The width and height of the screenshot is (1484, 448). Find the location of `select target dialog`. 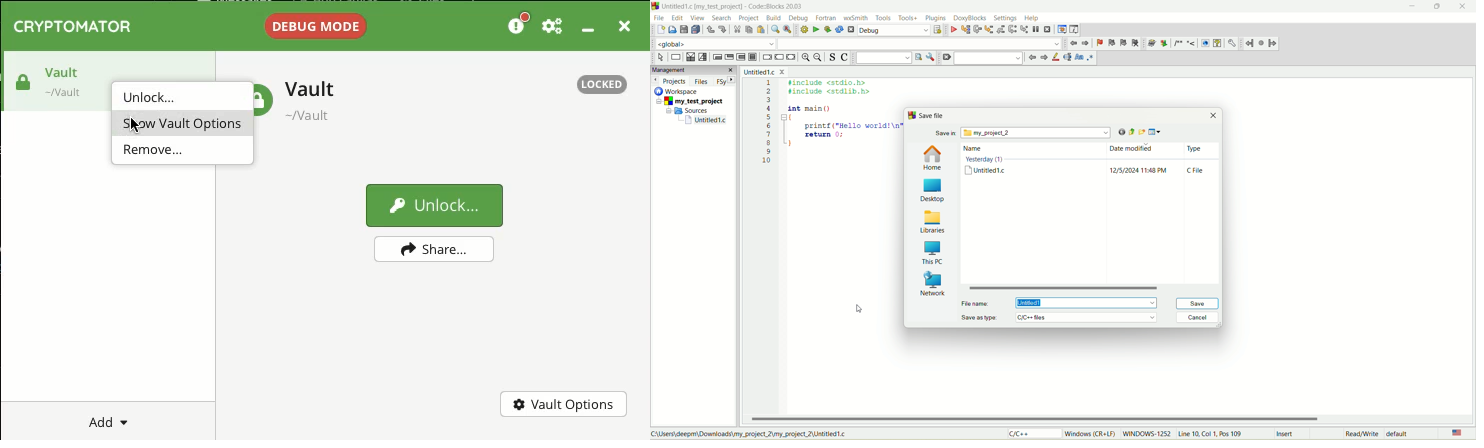

select target dialog is located at coordinates (937, 31).